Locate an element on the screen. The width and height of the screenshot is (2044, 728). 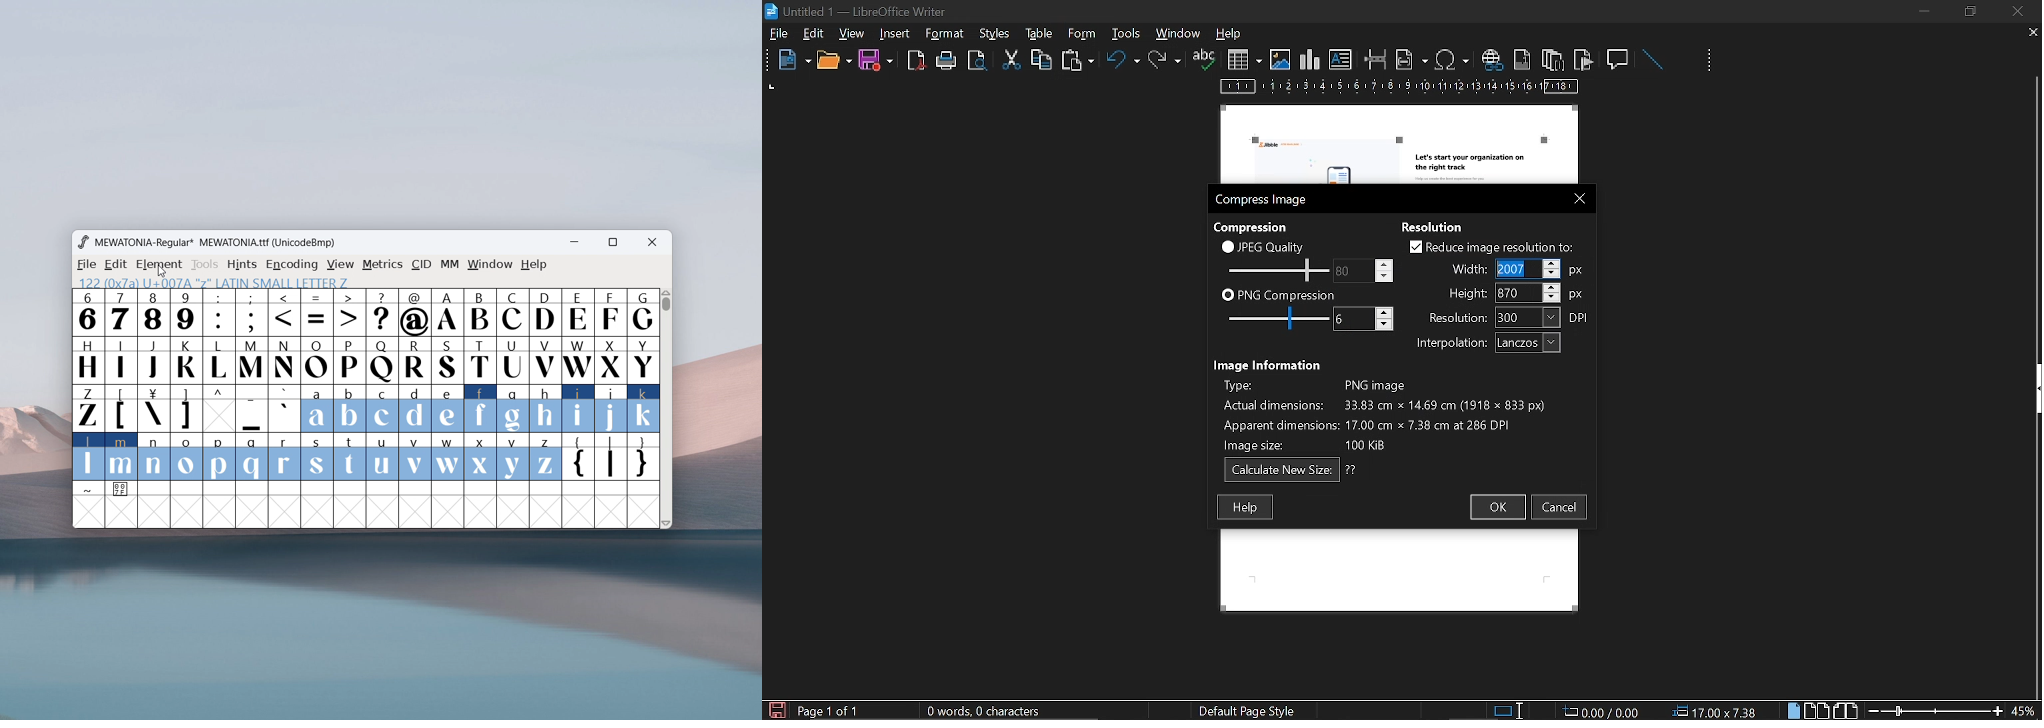
M is located at coordinates (253, 359).